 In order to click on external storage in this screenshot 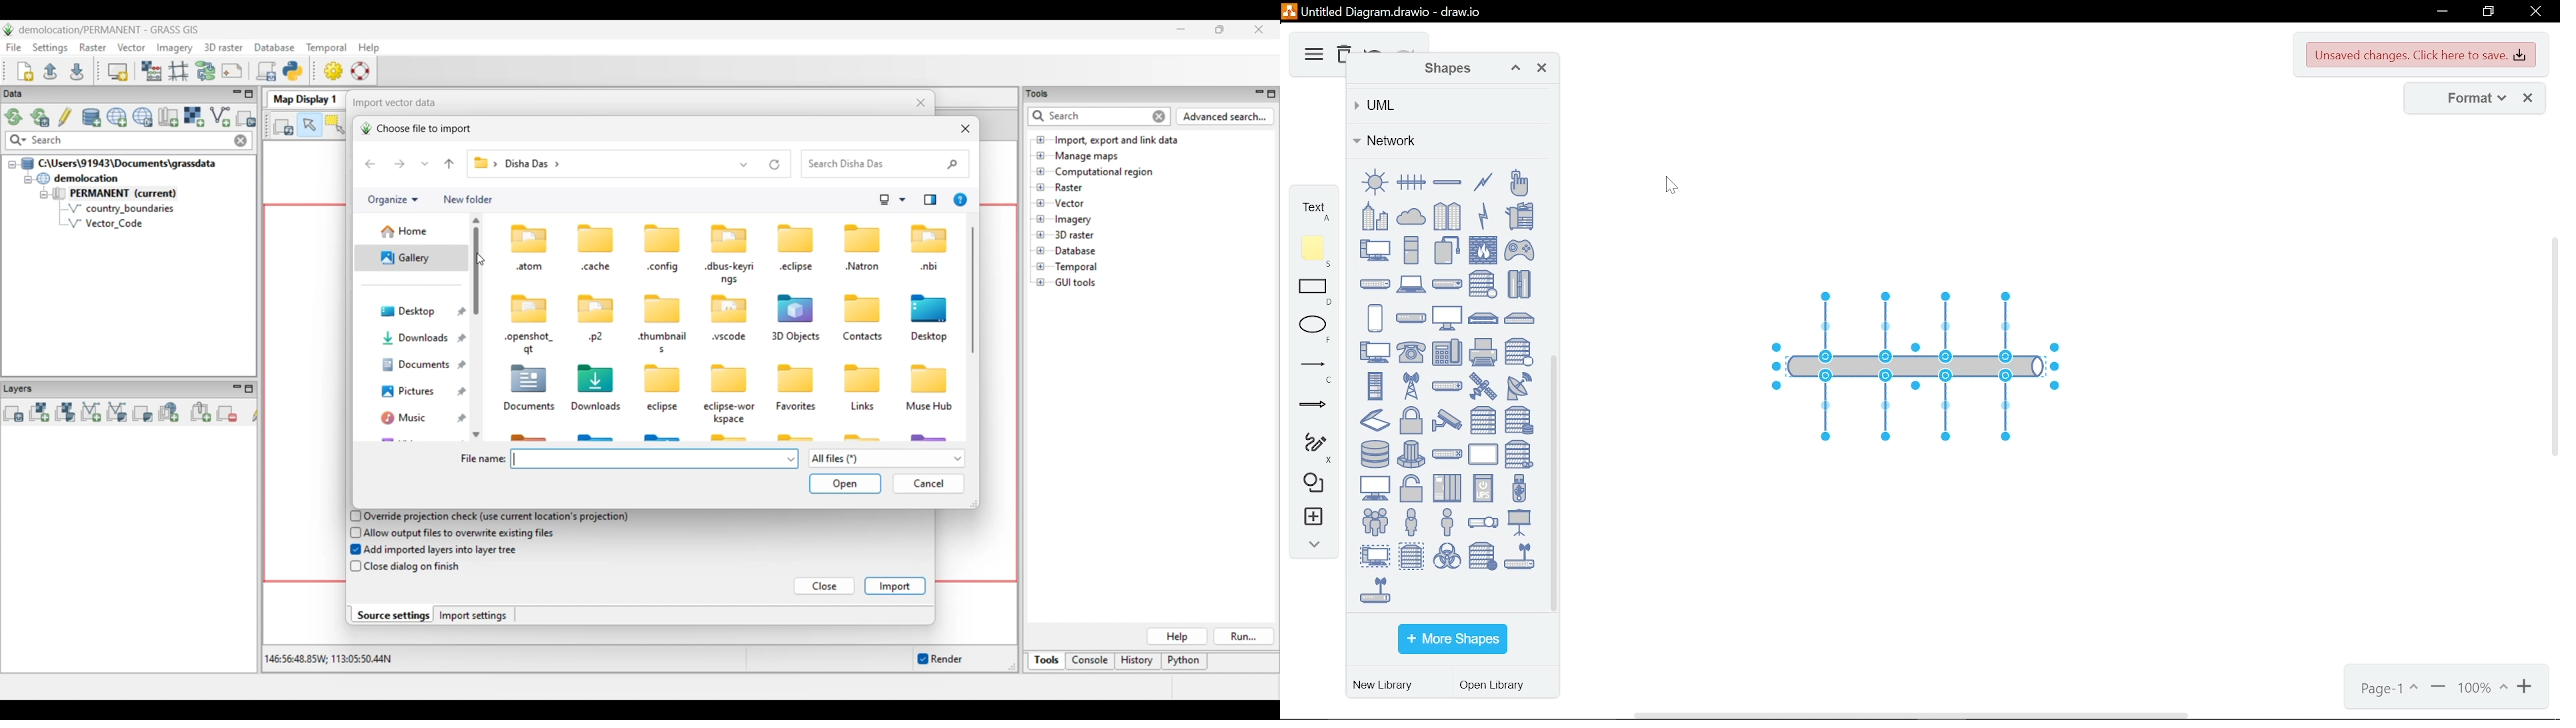, I will do `click(1447, 249)`.